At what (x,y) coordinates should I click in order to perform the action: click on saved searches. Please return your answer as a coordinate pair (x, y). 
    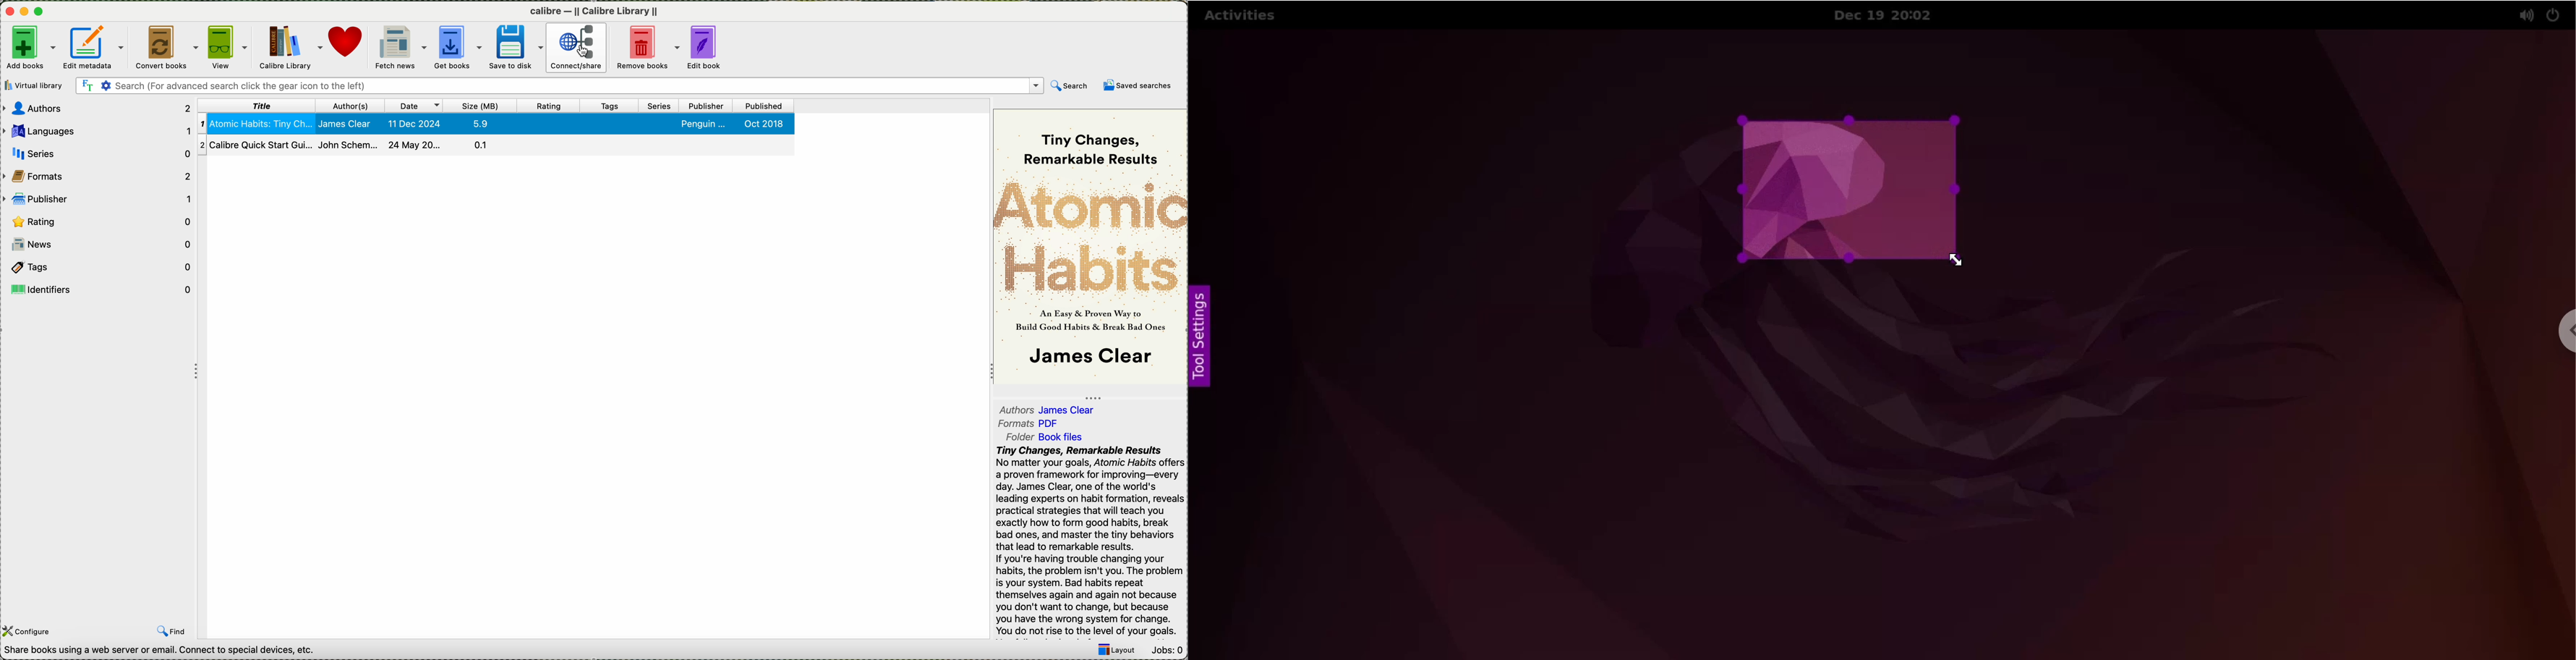
    Looking at the image, I should click on (1140, 86).